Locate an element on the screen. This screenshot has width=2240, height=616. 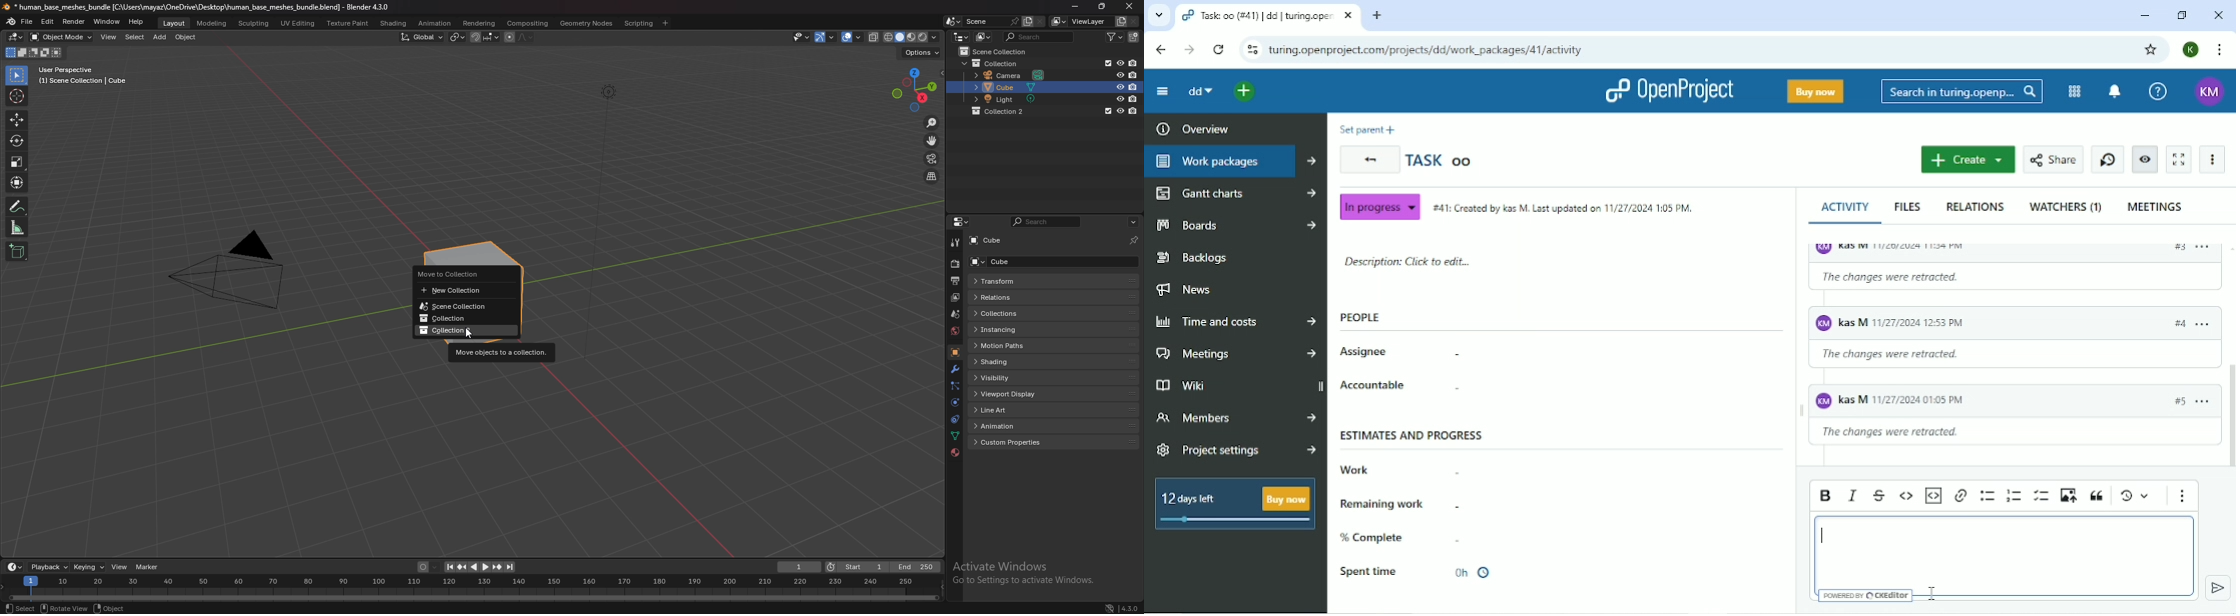
jump to endpoint is located at coordinates (511, 568).